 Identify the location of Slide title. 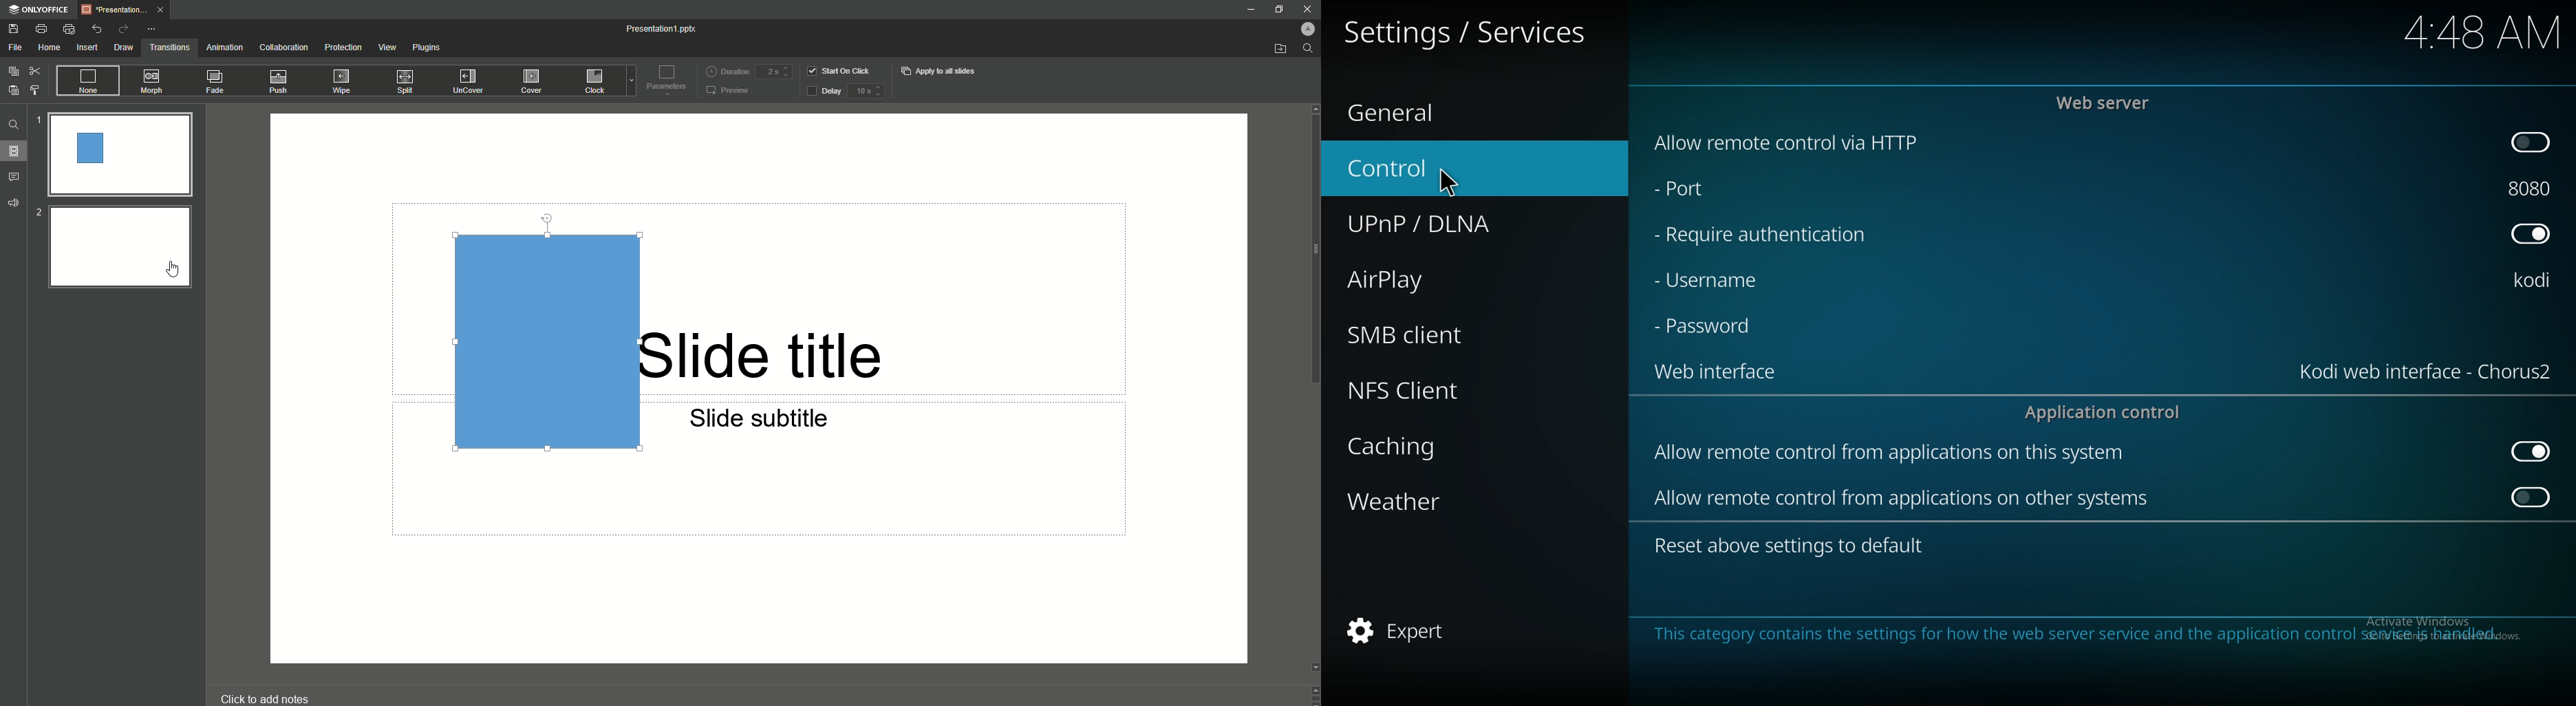
(766, 354).